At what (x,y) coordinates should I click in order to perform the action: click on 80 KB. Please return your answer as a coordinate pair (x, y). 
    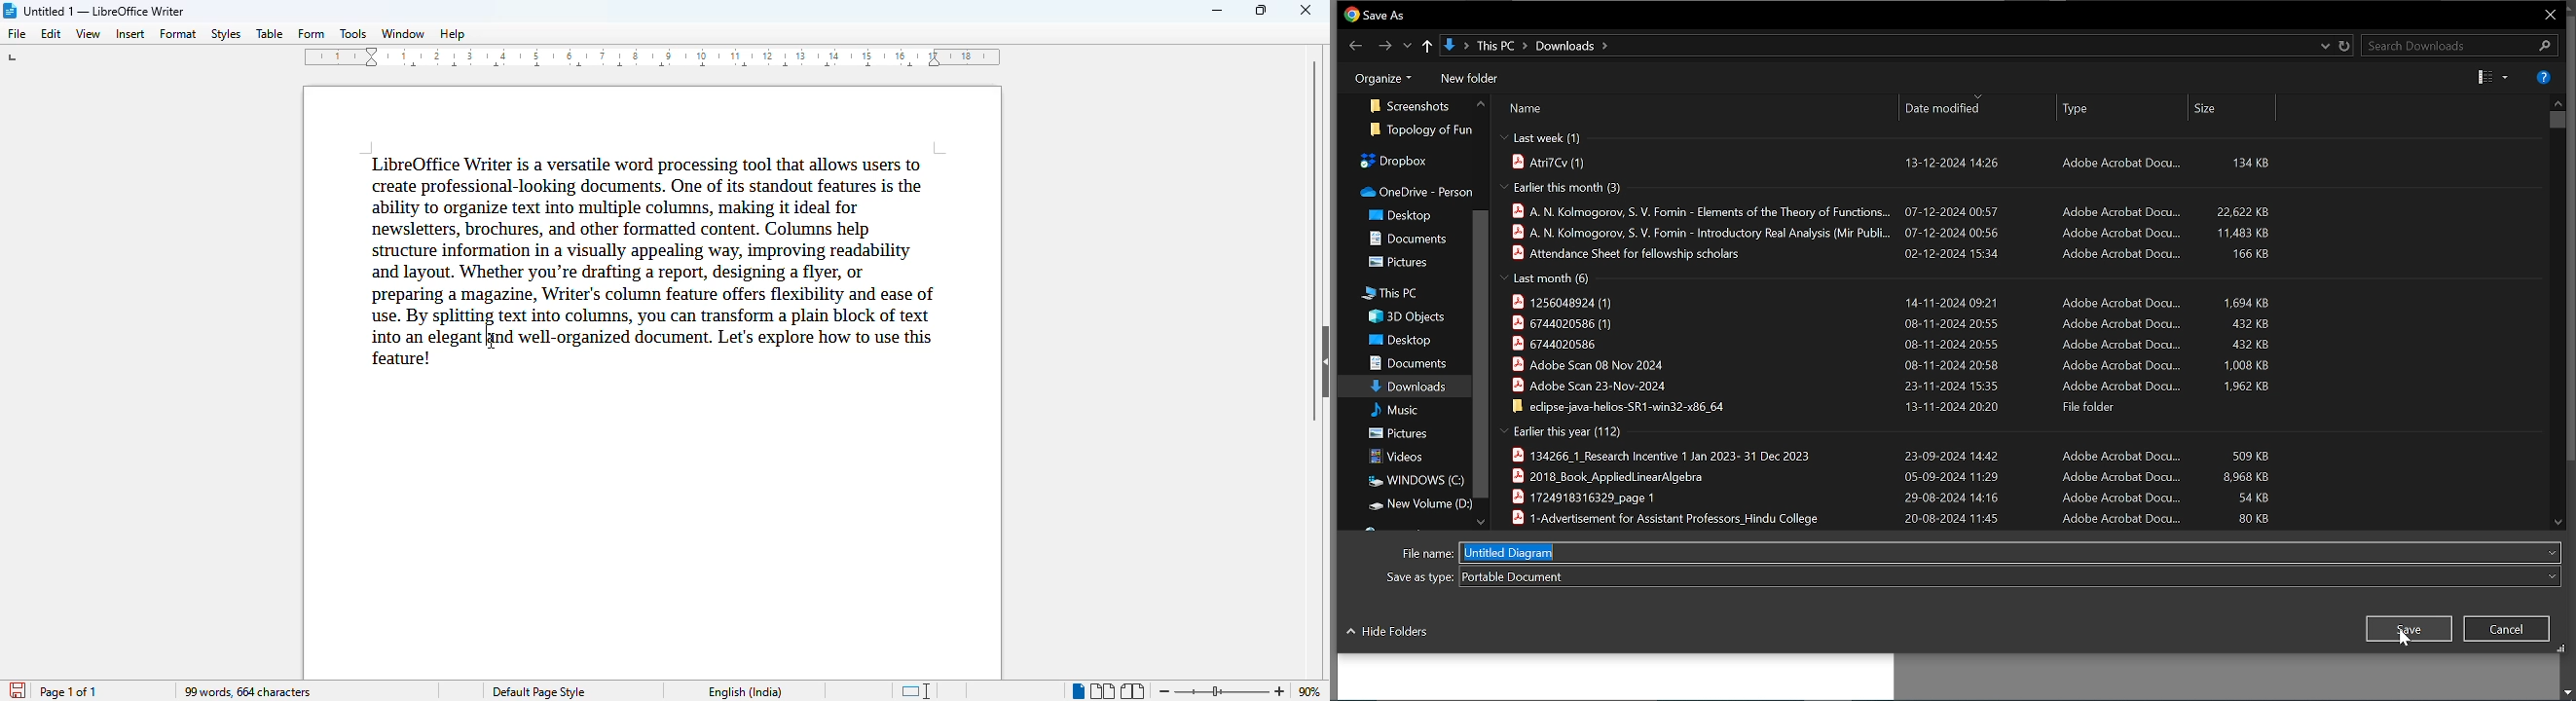
    Looking at the image, I should click on (2247, 518).